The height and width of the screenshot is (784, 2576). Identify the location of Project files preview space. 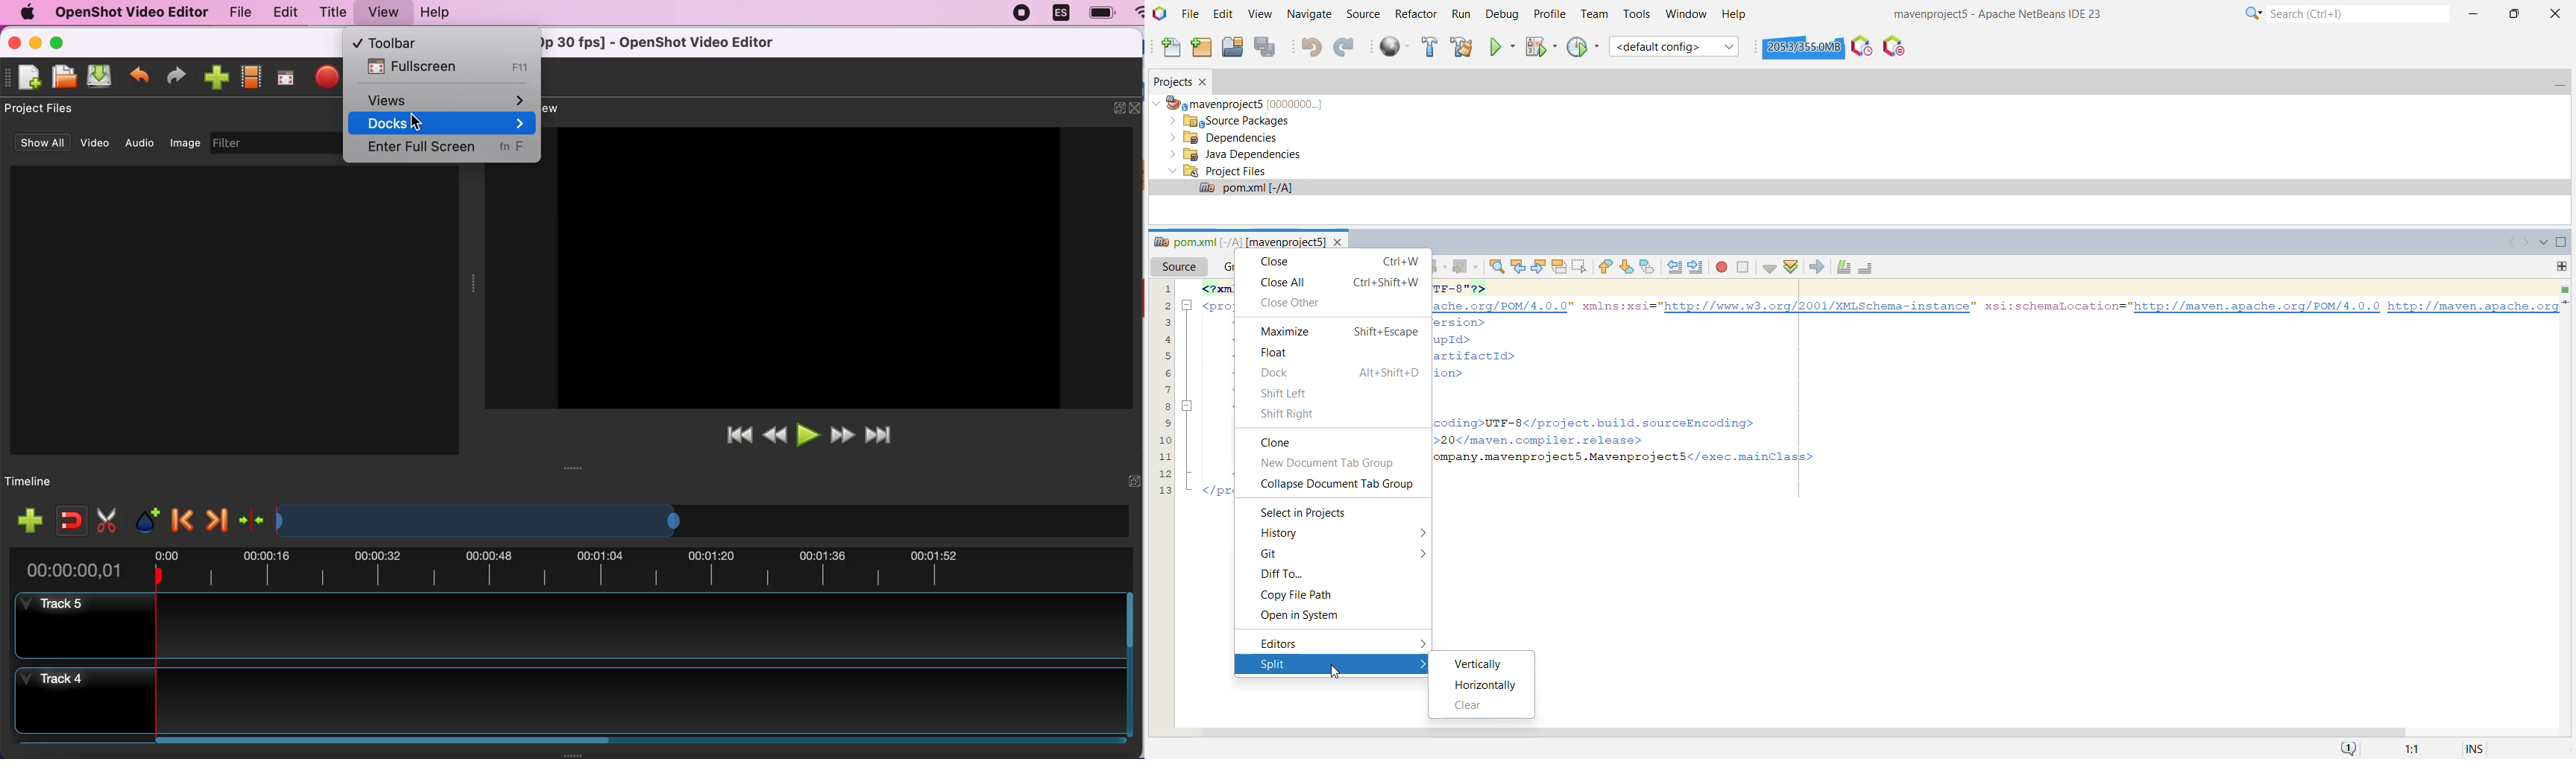
(234, 310).